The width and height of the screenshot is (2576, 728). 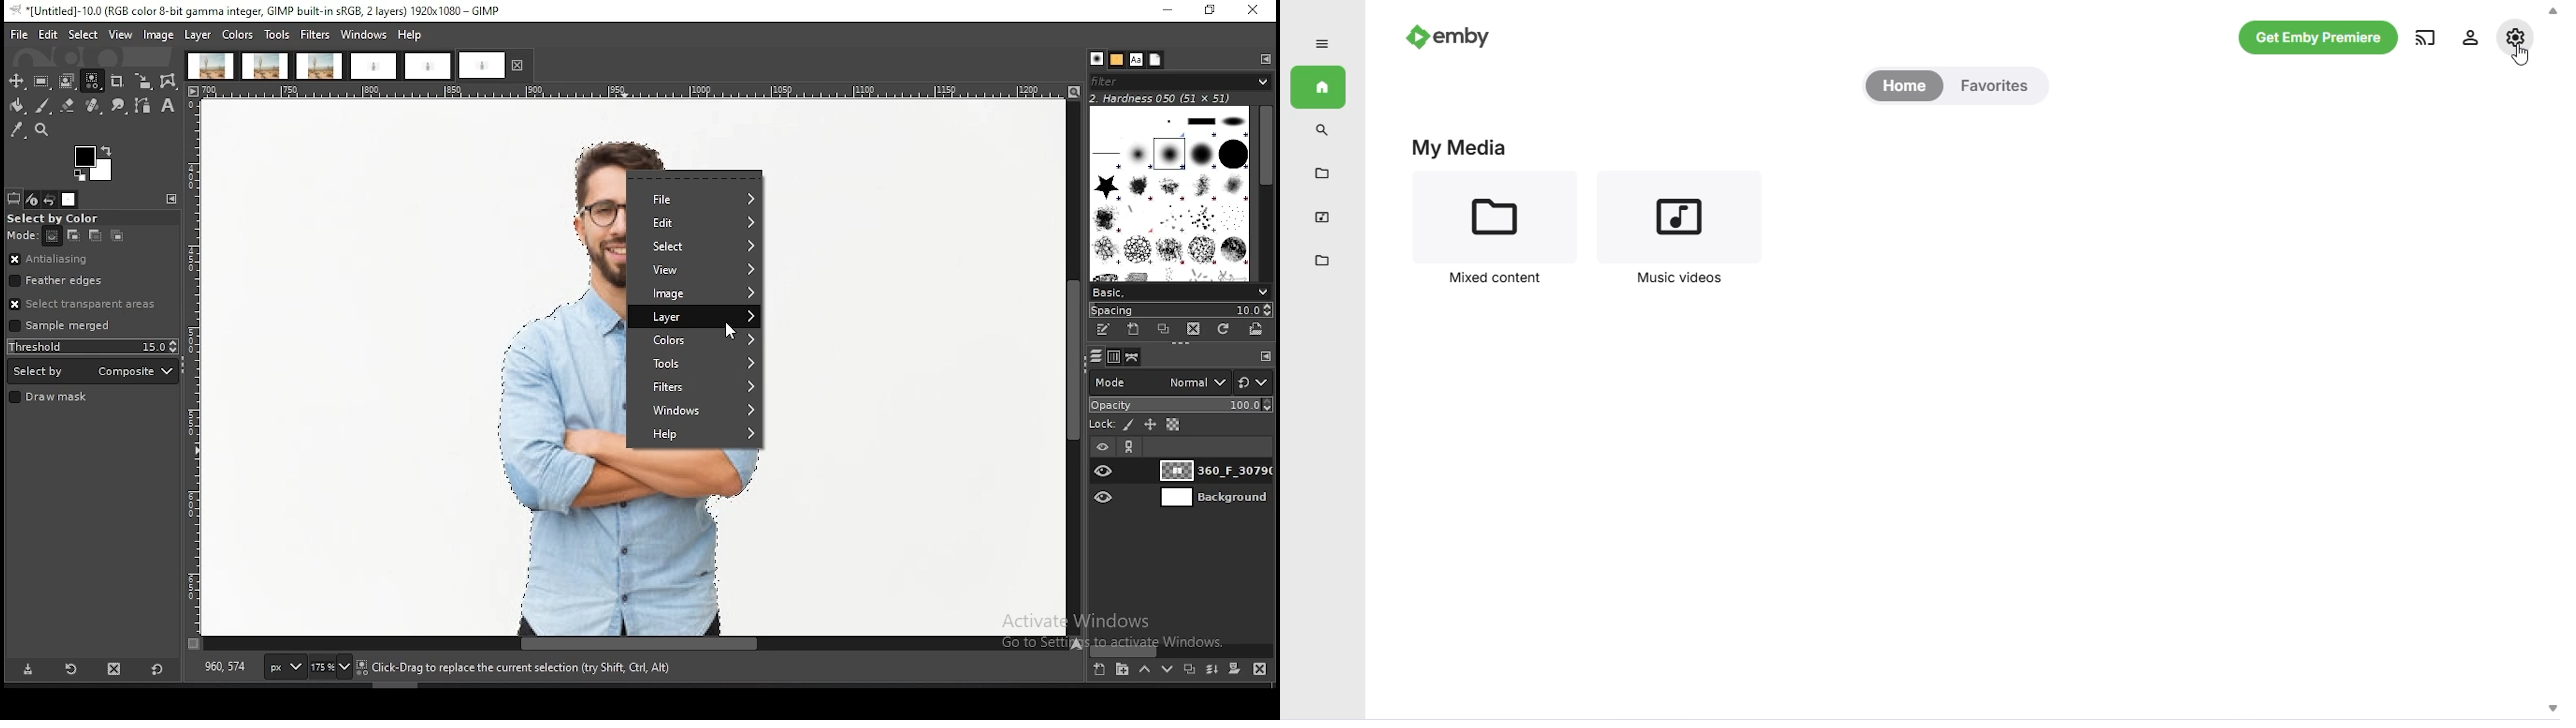 I want to click on file, so click(x=694, y=199).